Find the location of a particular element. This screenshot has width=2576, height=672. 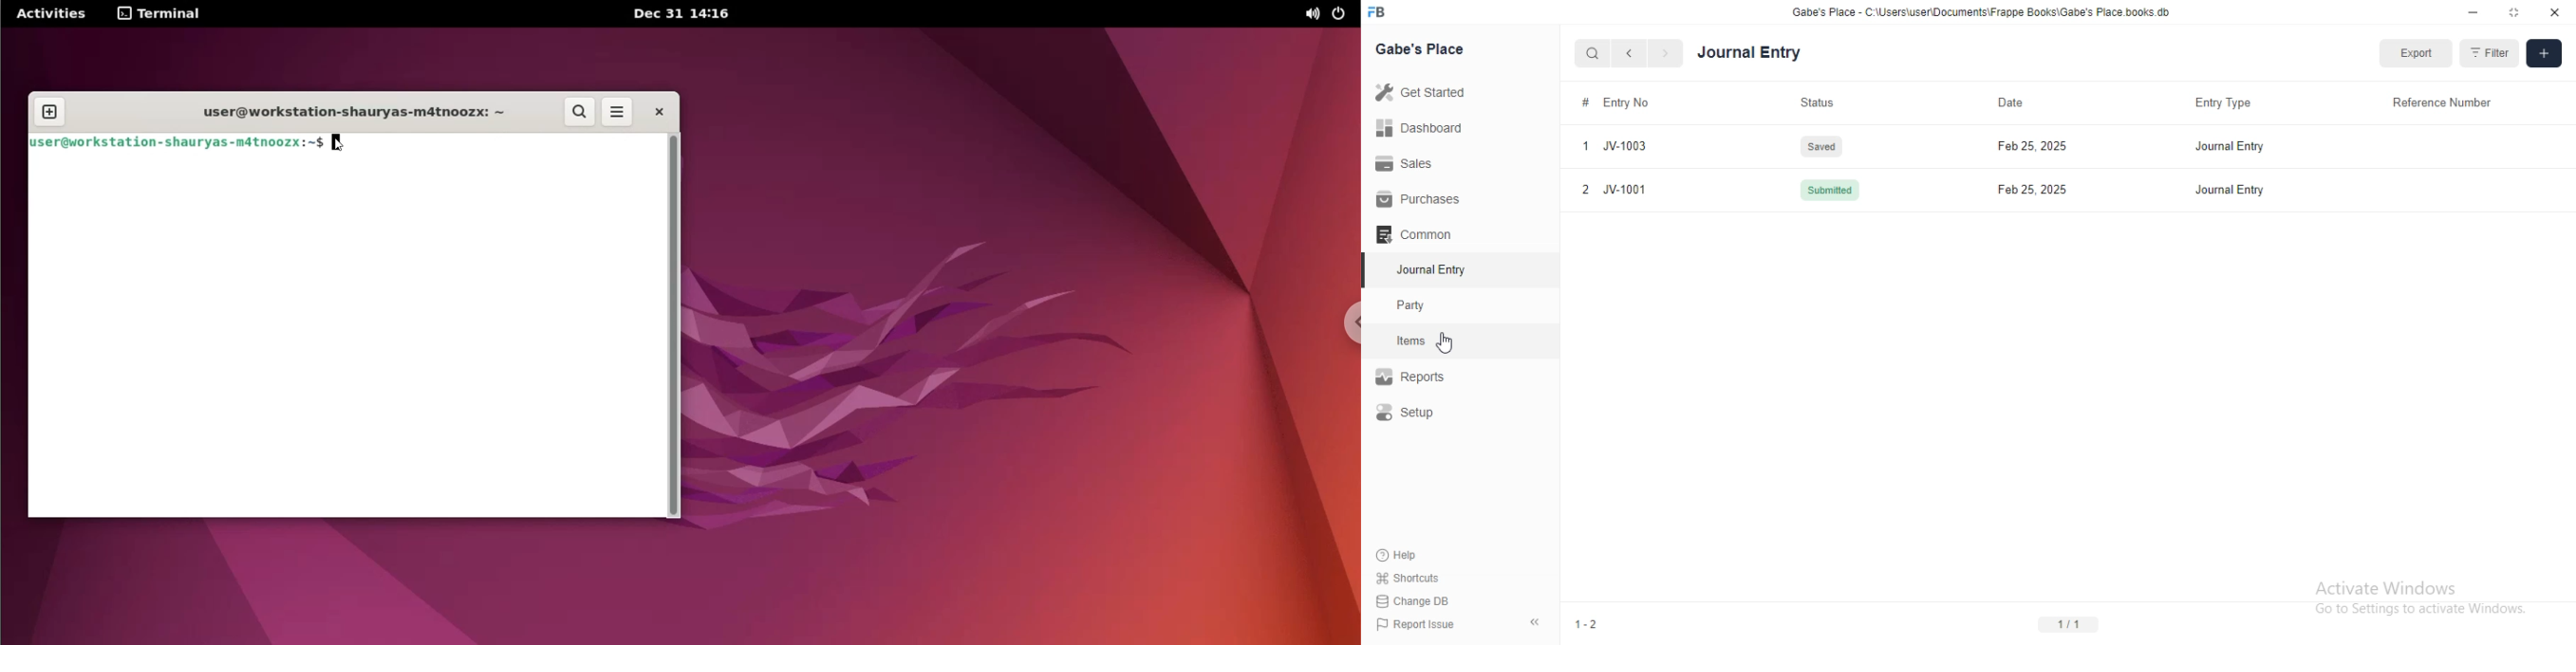

items is located at coordinates (1412, 342).